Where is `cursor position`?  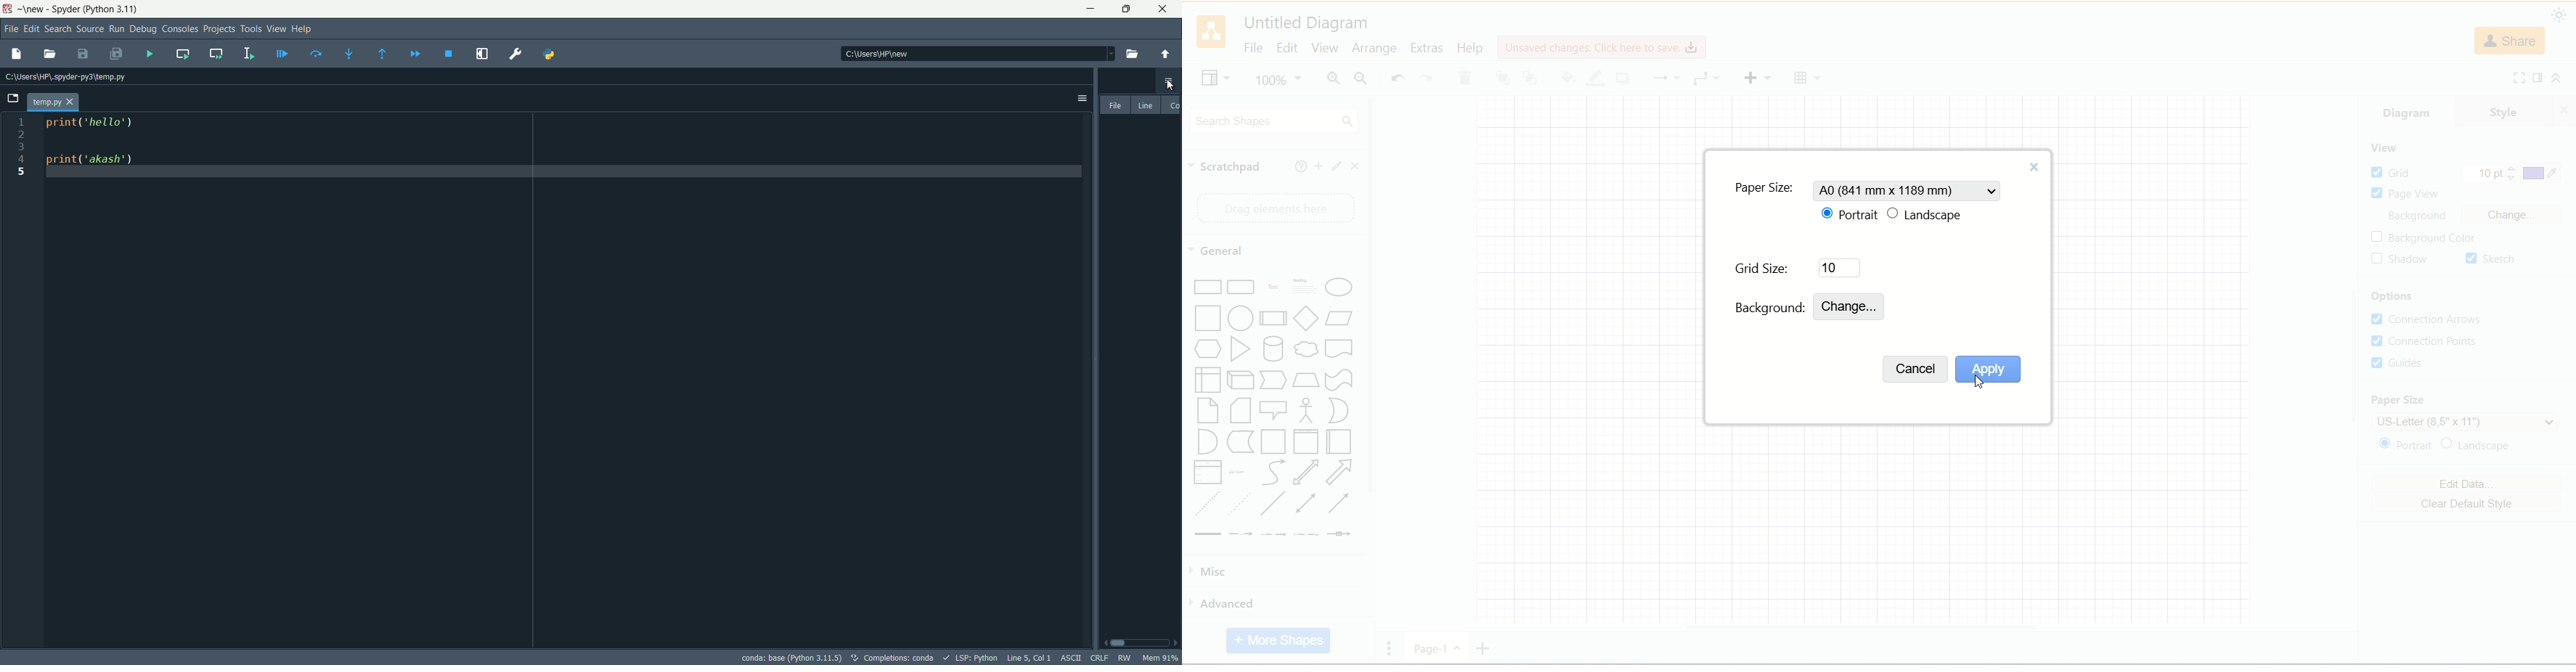 cursor position is located at coordinates (1027, 657).